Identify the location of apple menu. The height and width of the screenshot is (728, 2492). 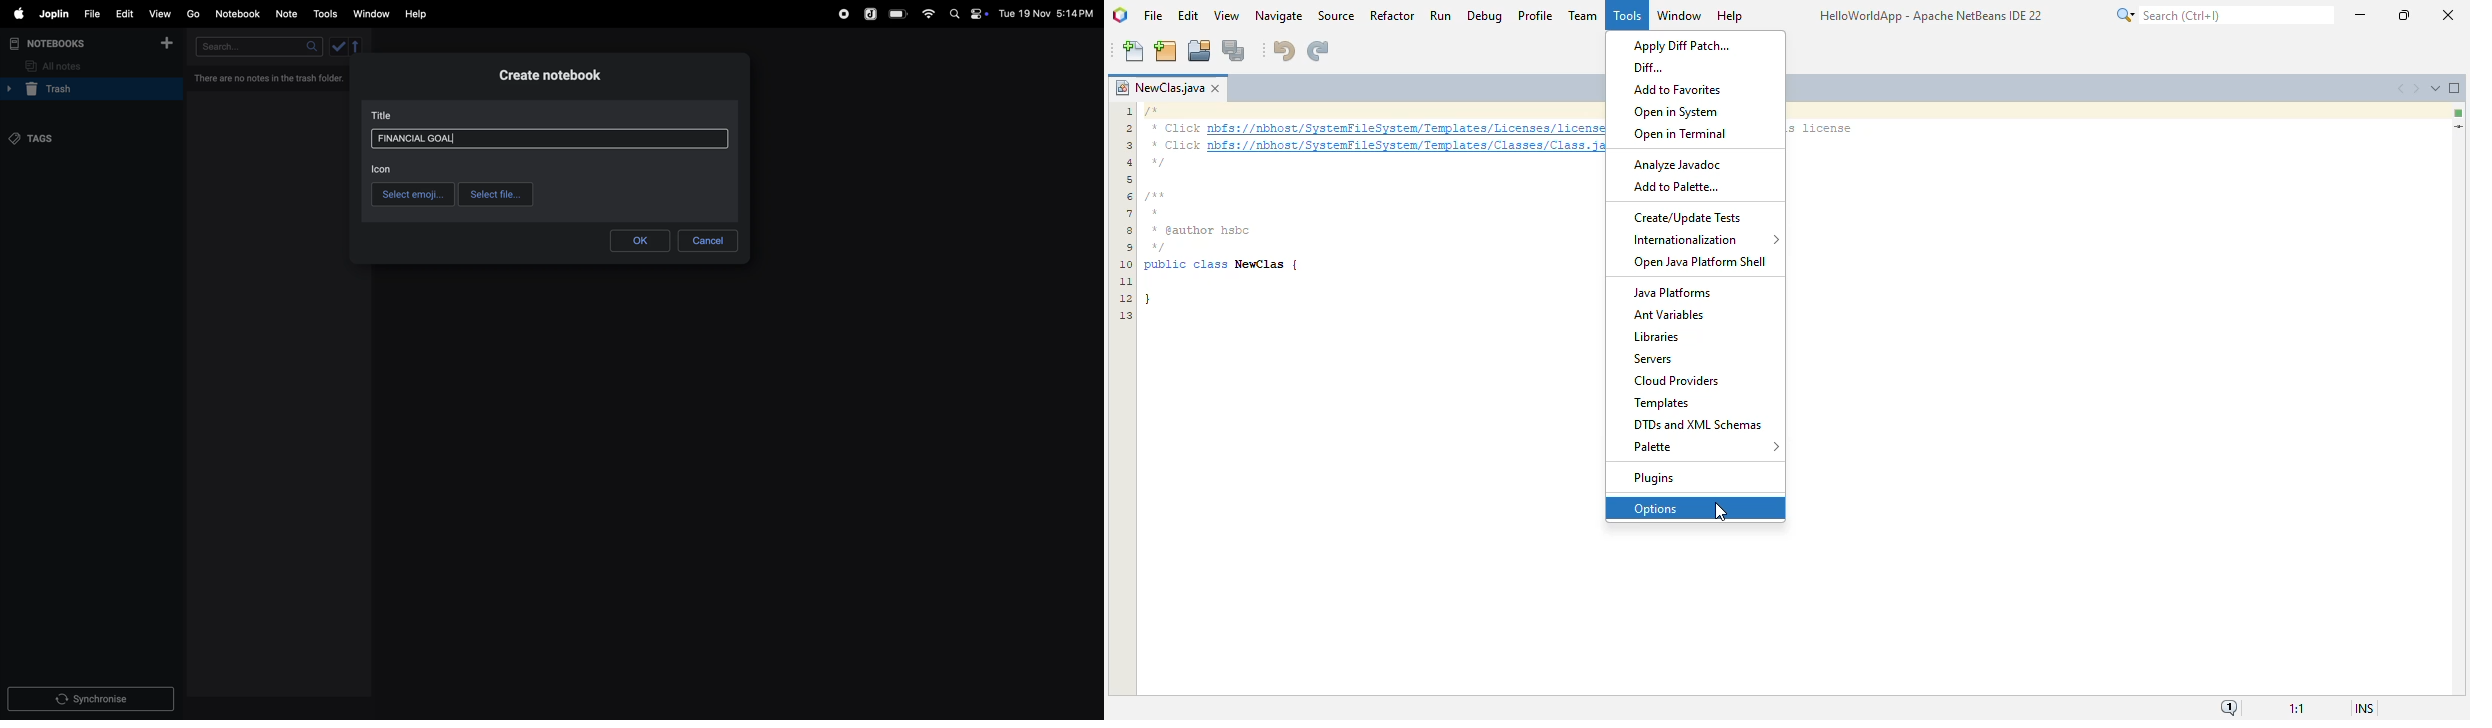
(14, 14).